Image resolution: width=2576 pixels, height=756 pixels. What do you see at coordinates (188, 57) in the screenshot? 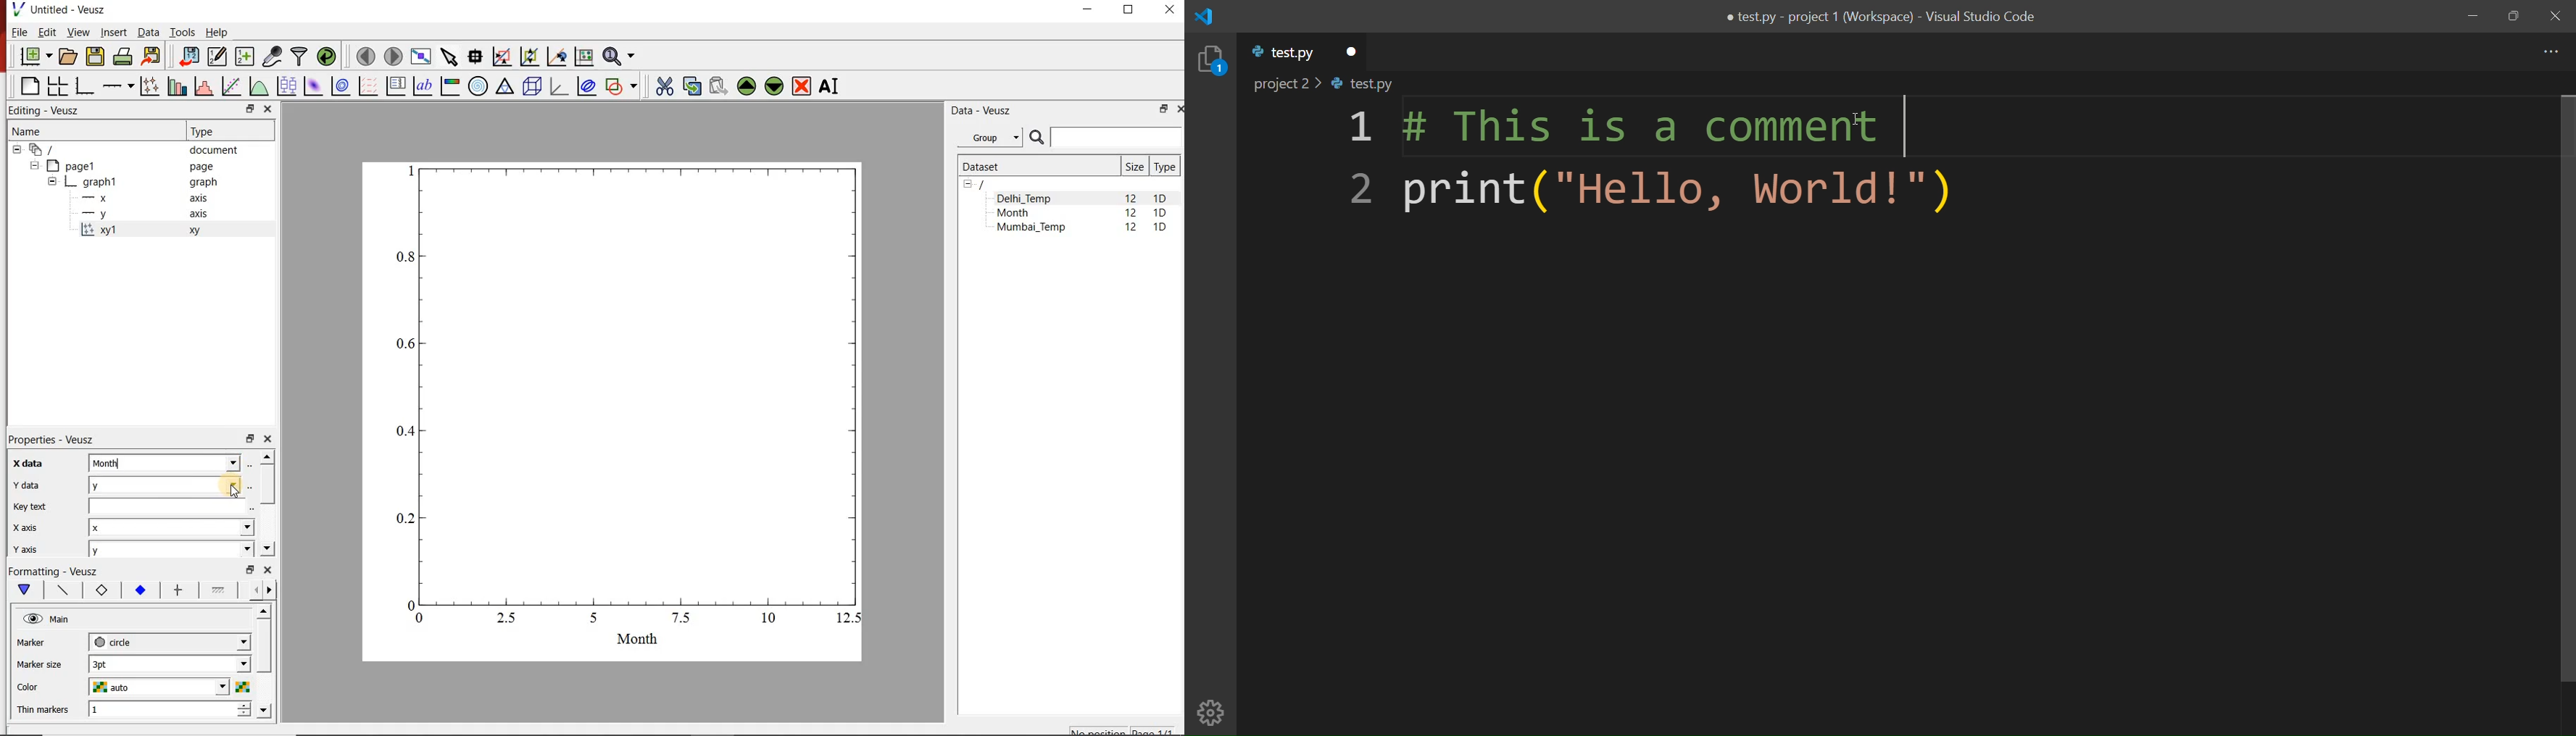
I see `import data into Veusz` at bounding box center [188, 57].